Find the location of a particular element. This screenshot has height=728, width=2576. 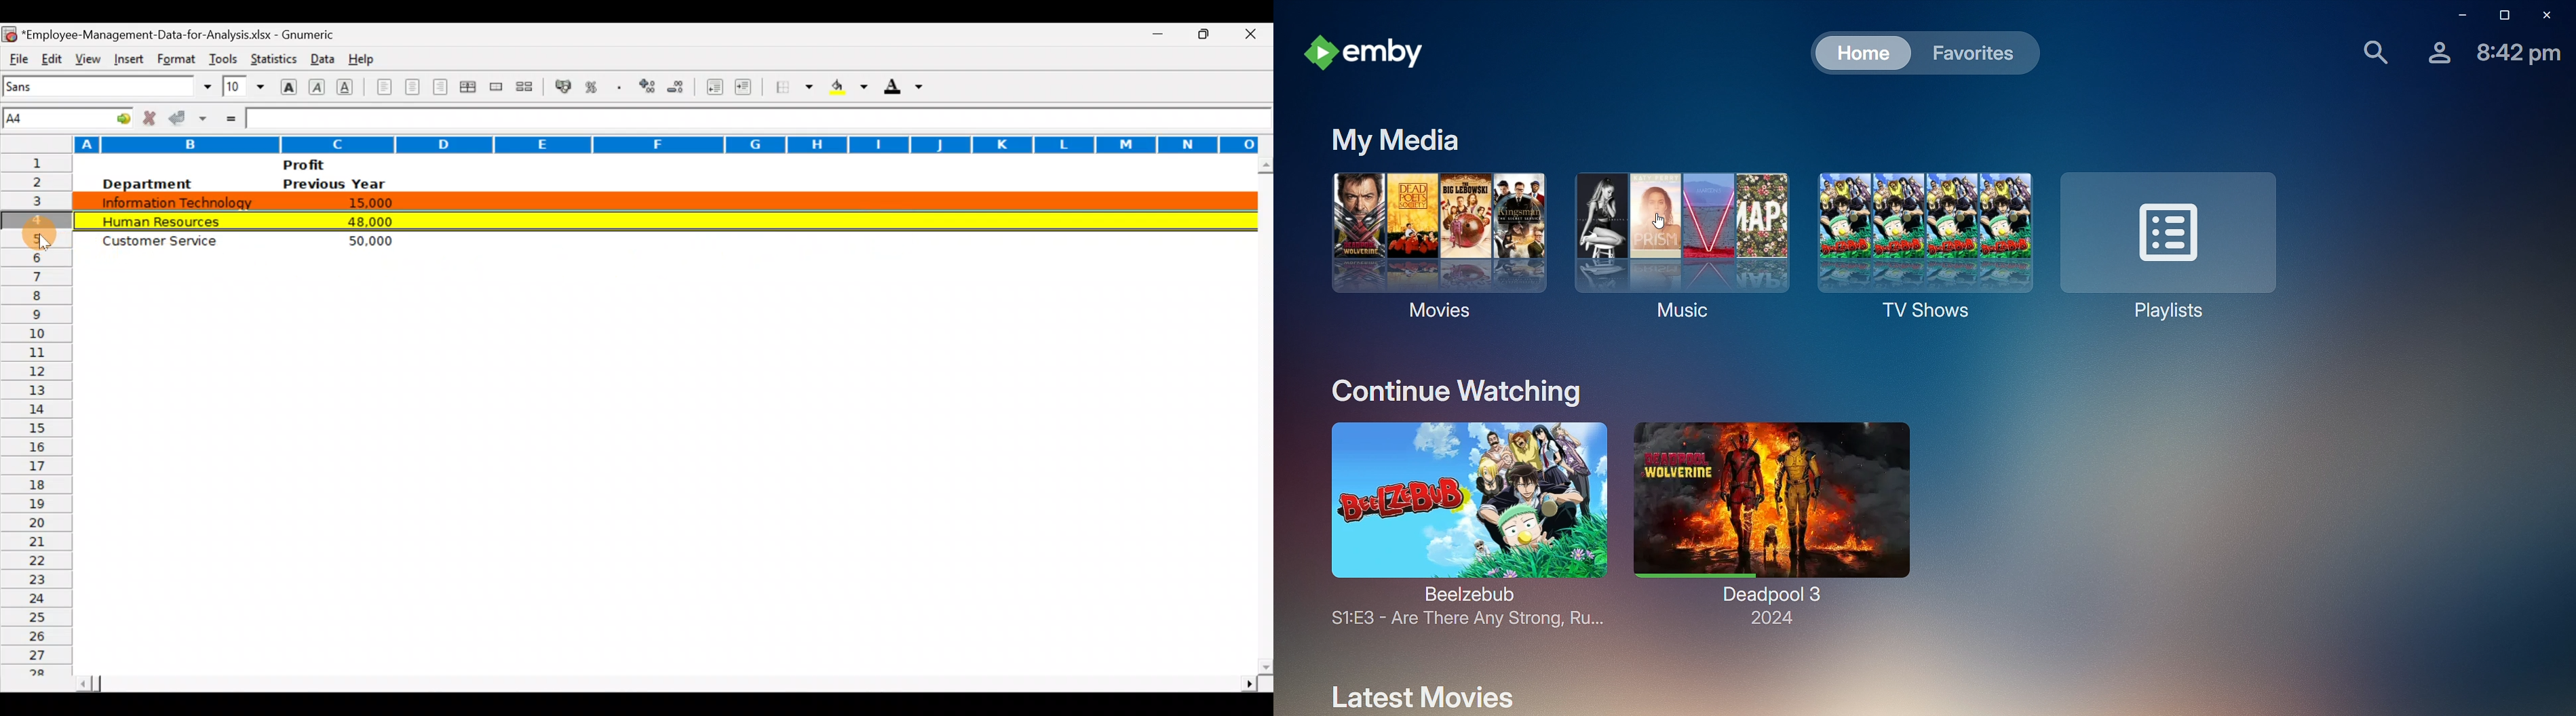

Increase indent, align contents to the right is located at coordinates (746, 88).